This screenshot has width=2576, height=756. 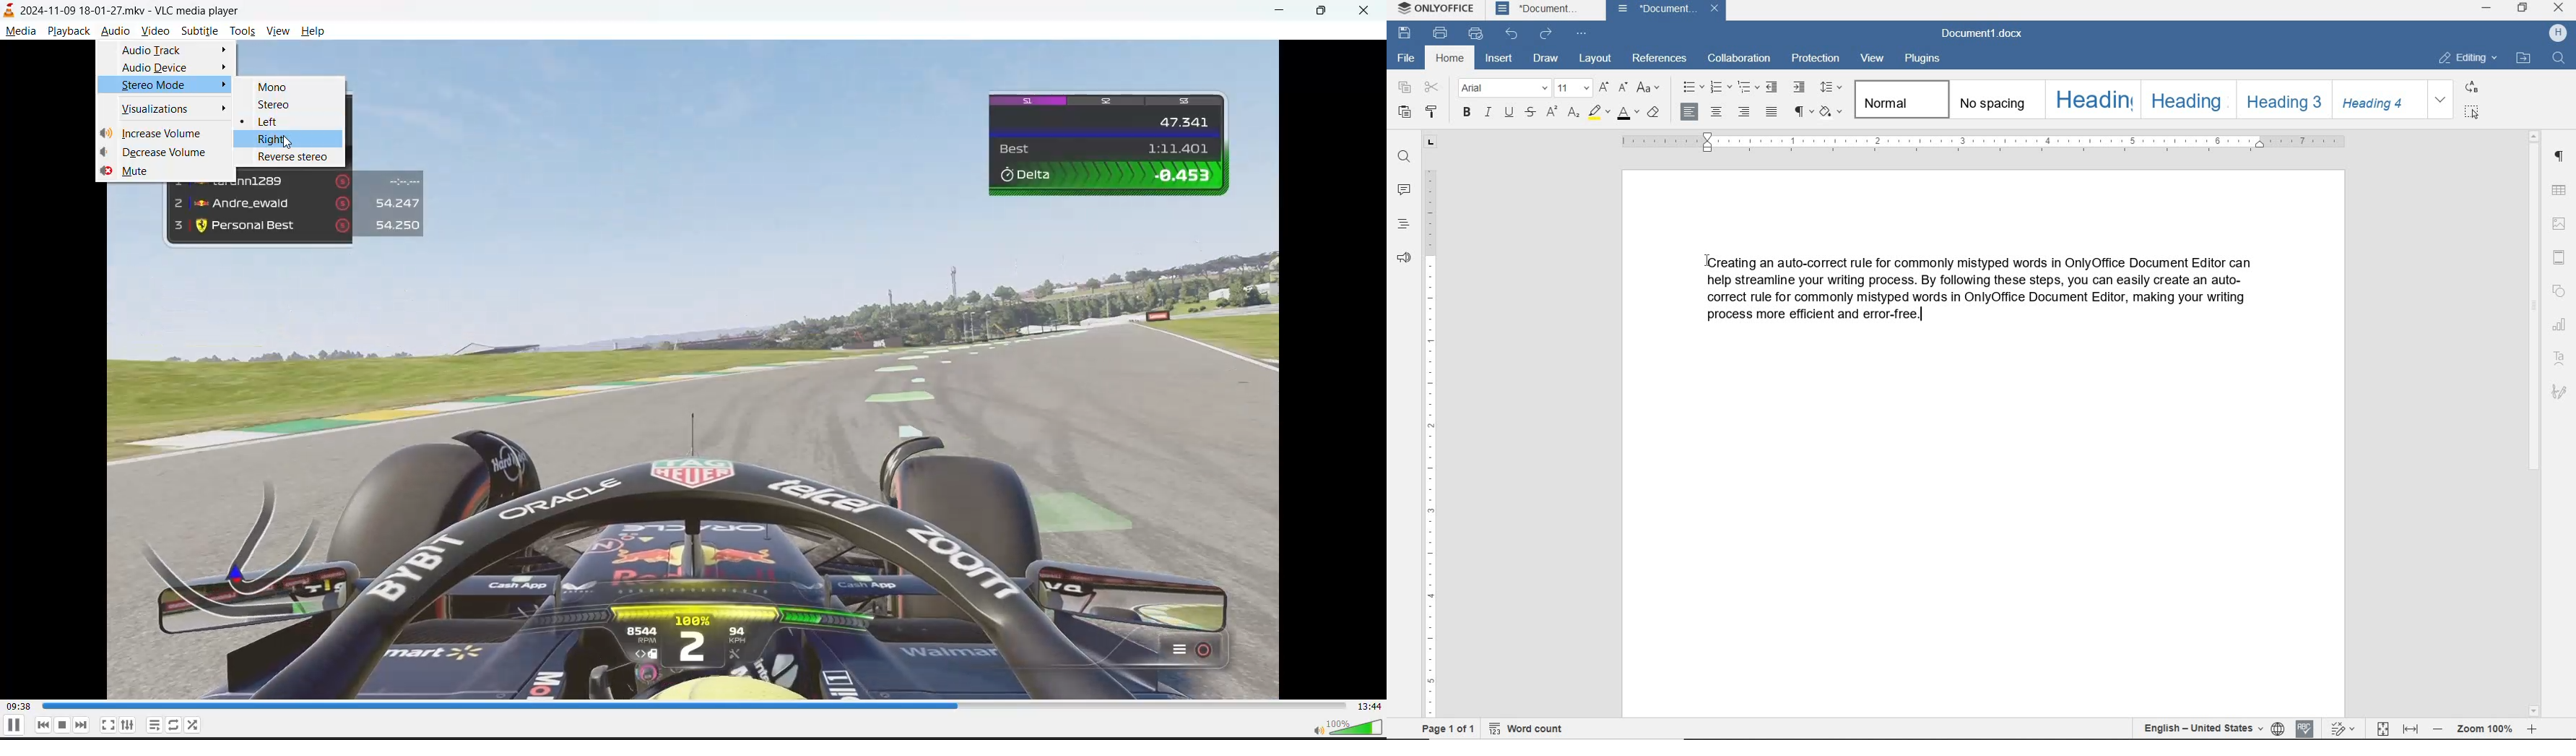 I want to click on numbering, so click(x=1721, y=89).